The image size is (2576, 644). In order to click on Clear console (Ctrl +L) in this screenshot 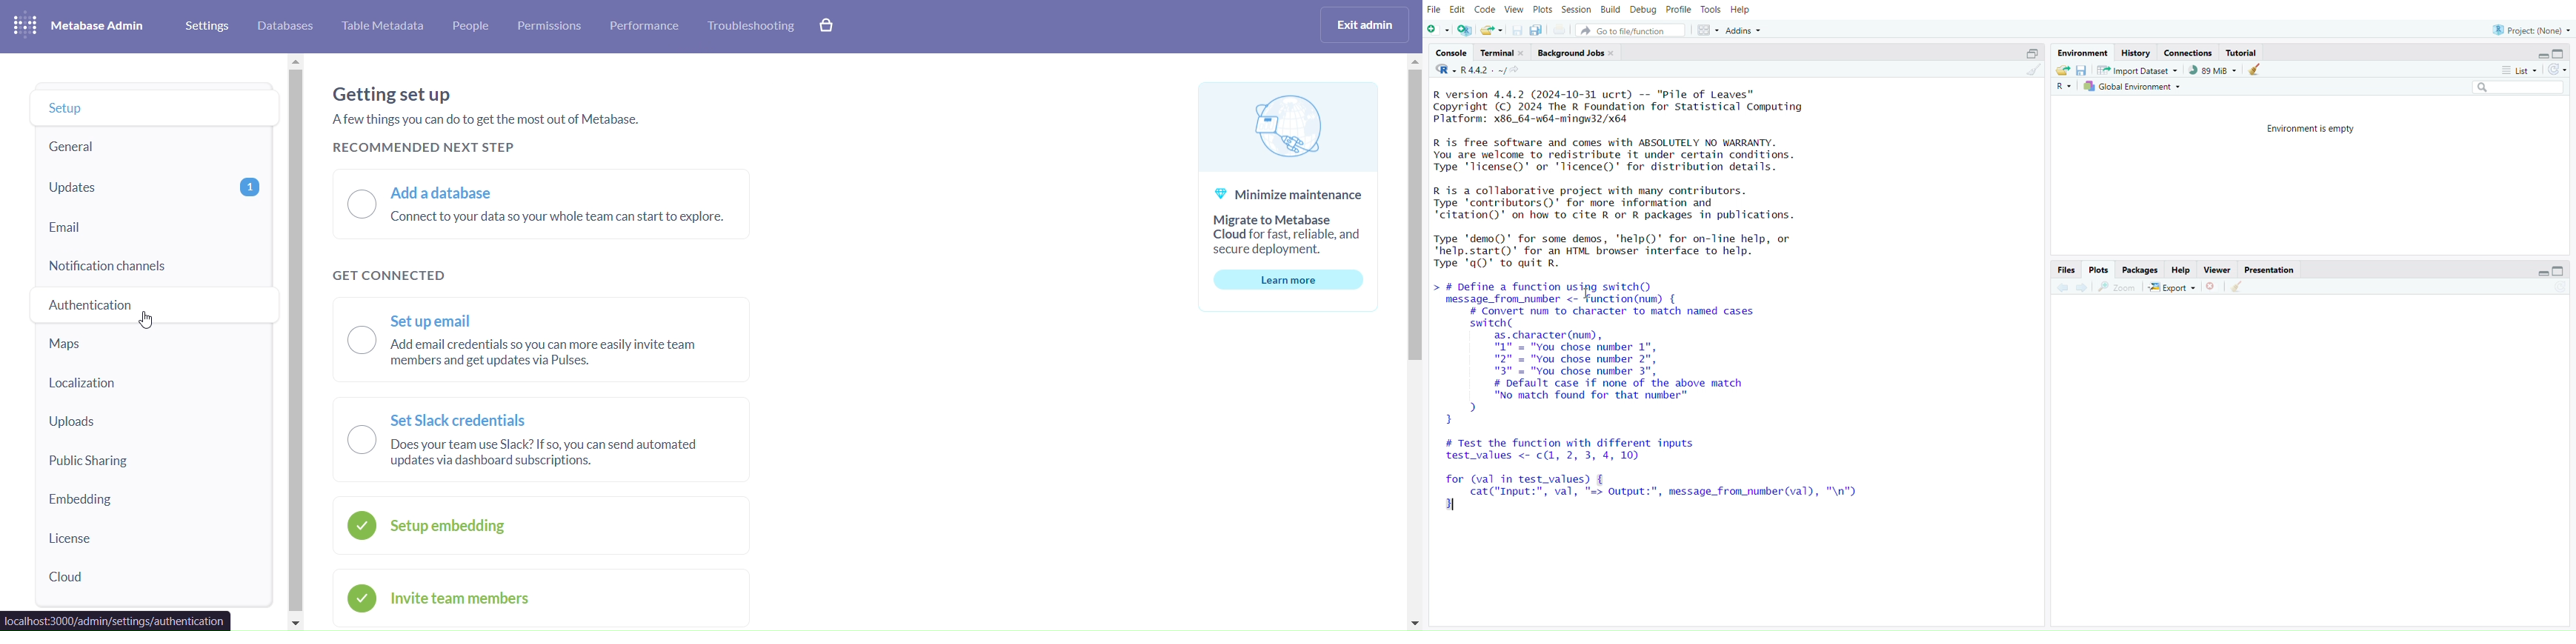, I will do `click(2031, 72)`.